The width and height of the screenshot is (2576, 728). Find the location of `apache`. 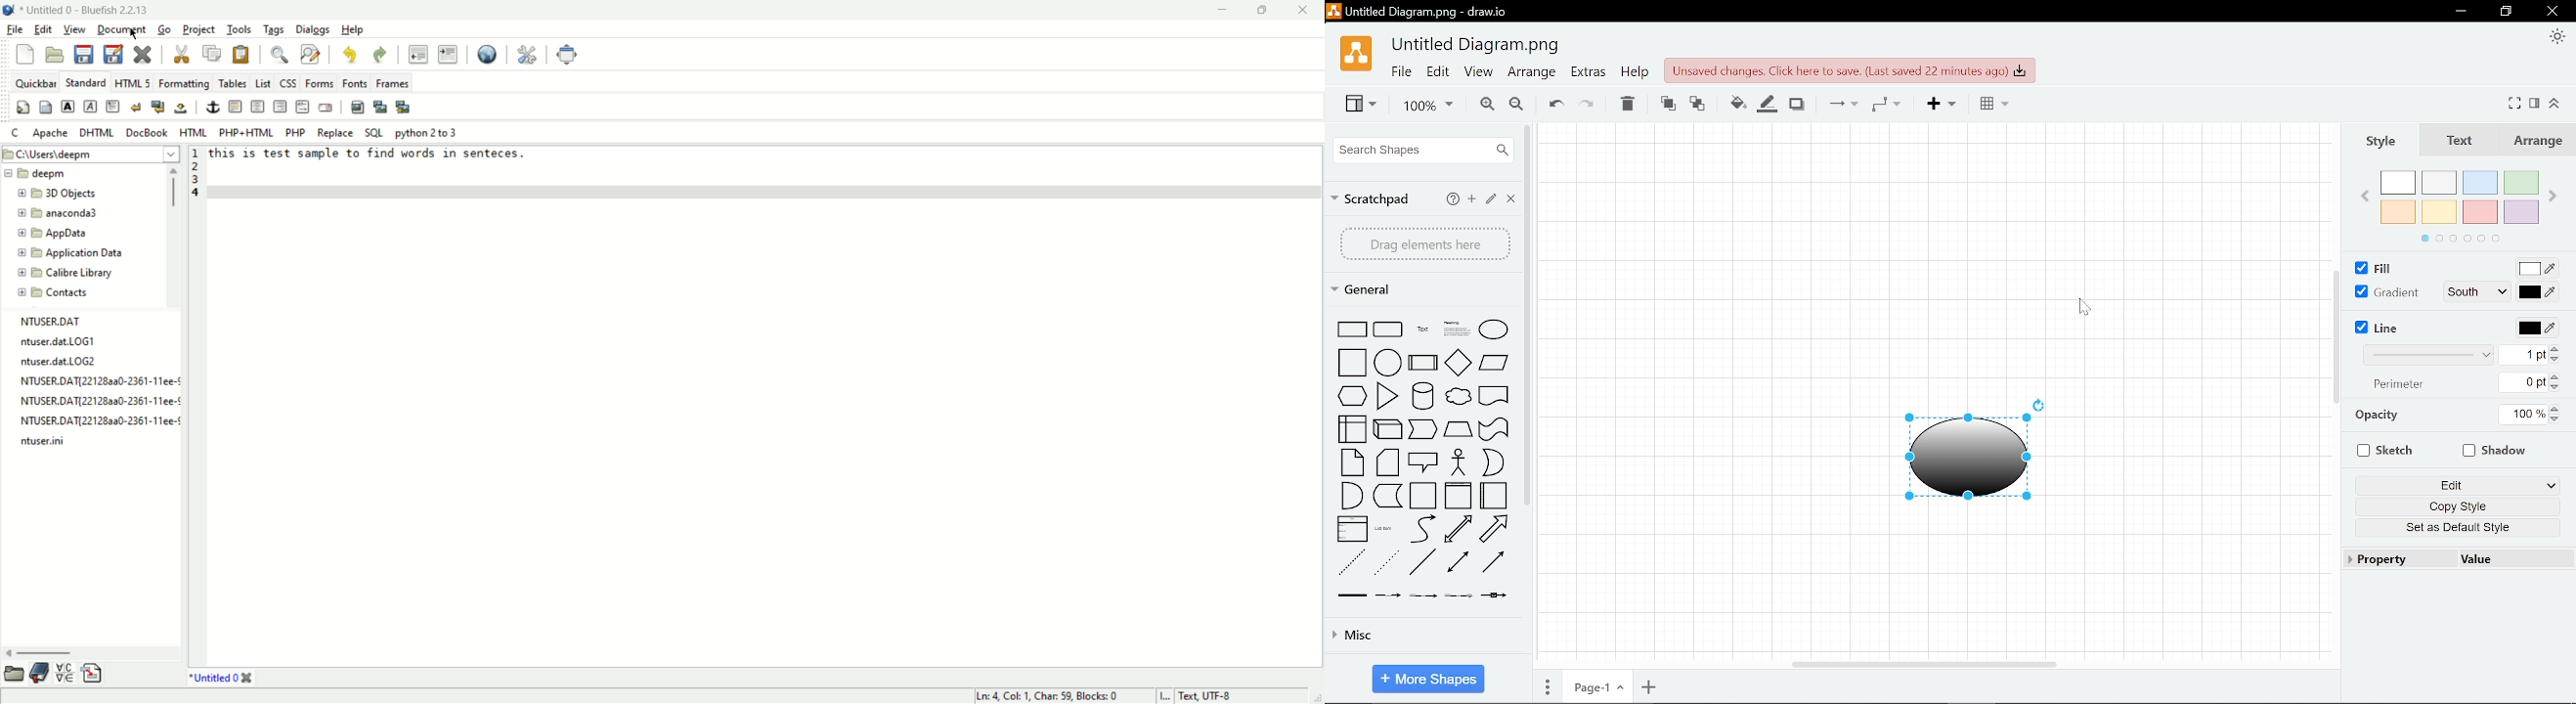

apache is located at coordinates (51, 133).